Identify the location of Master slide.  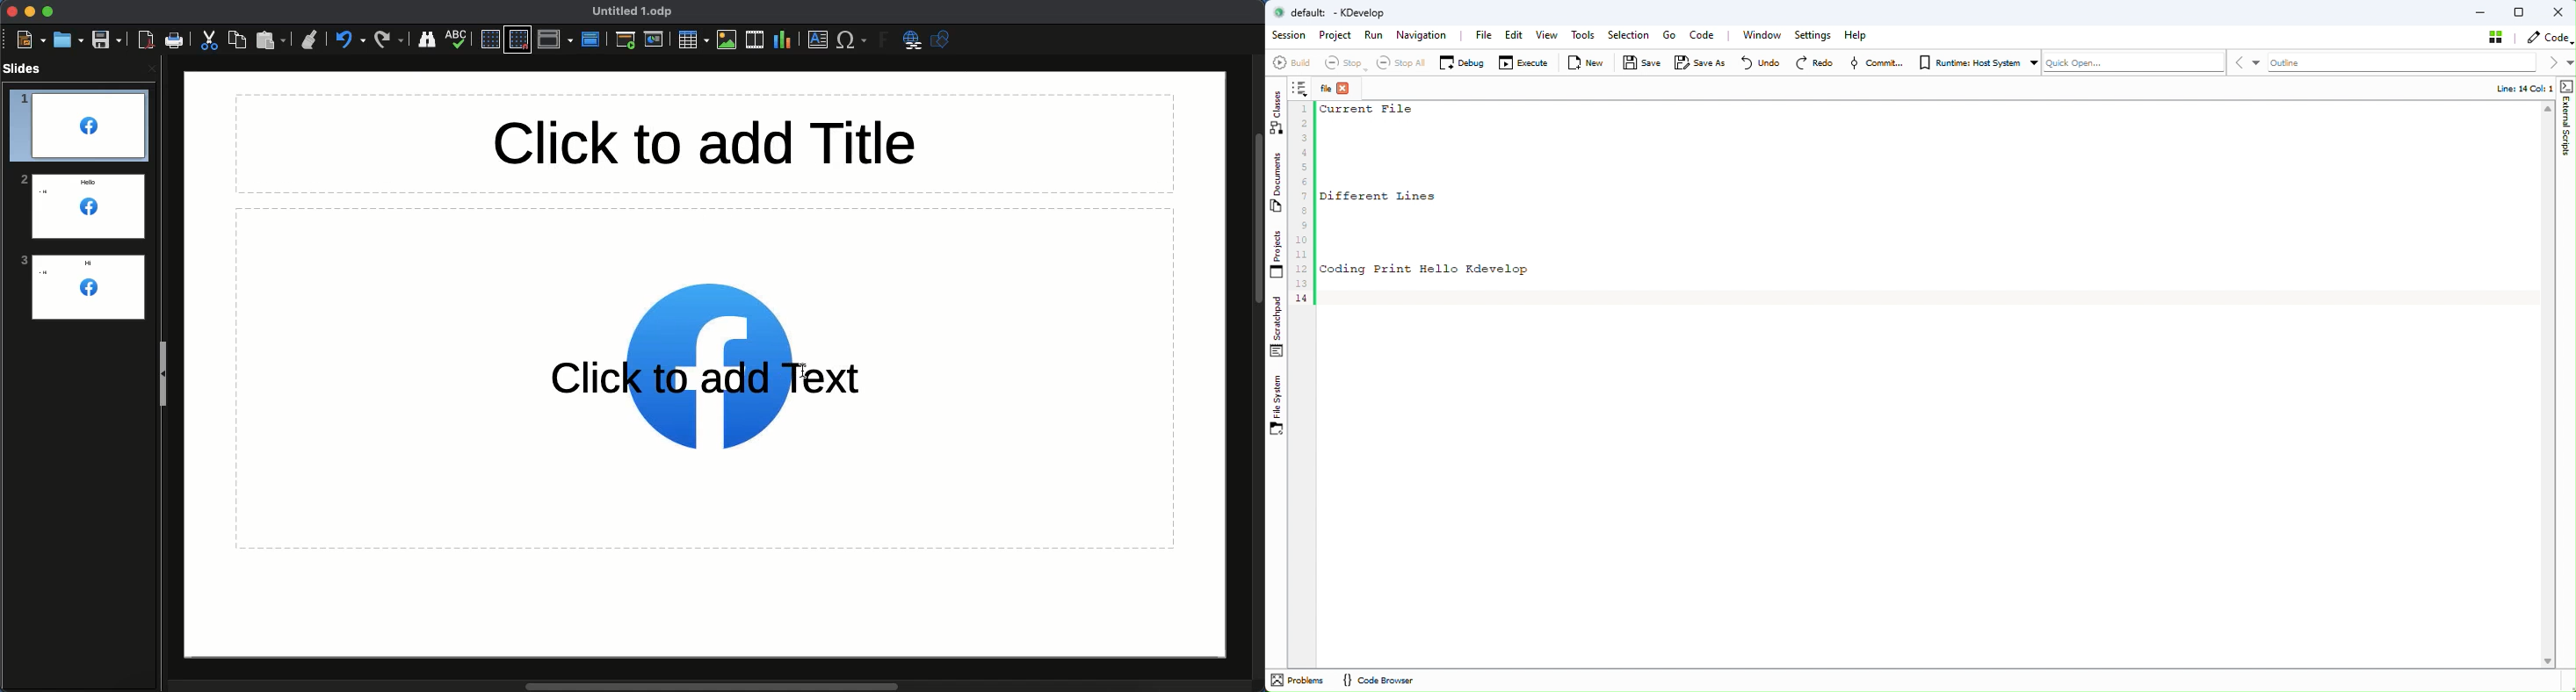
(593, 35).